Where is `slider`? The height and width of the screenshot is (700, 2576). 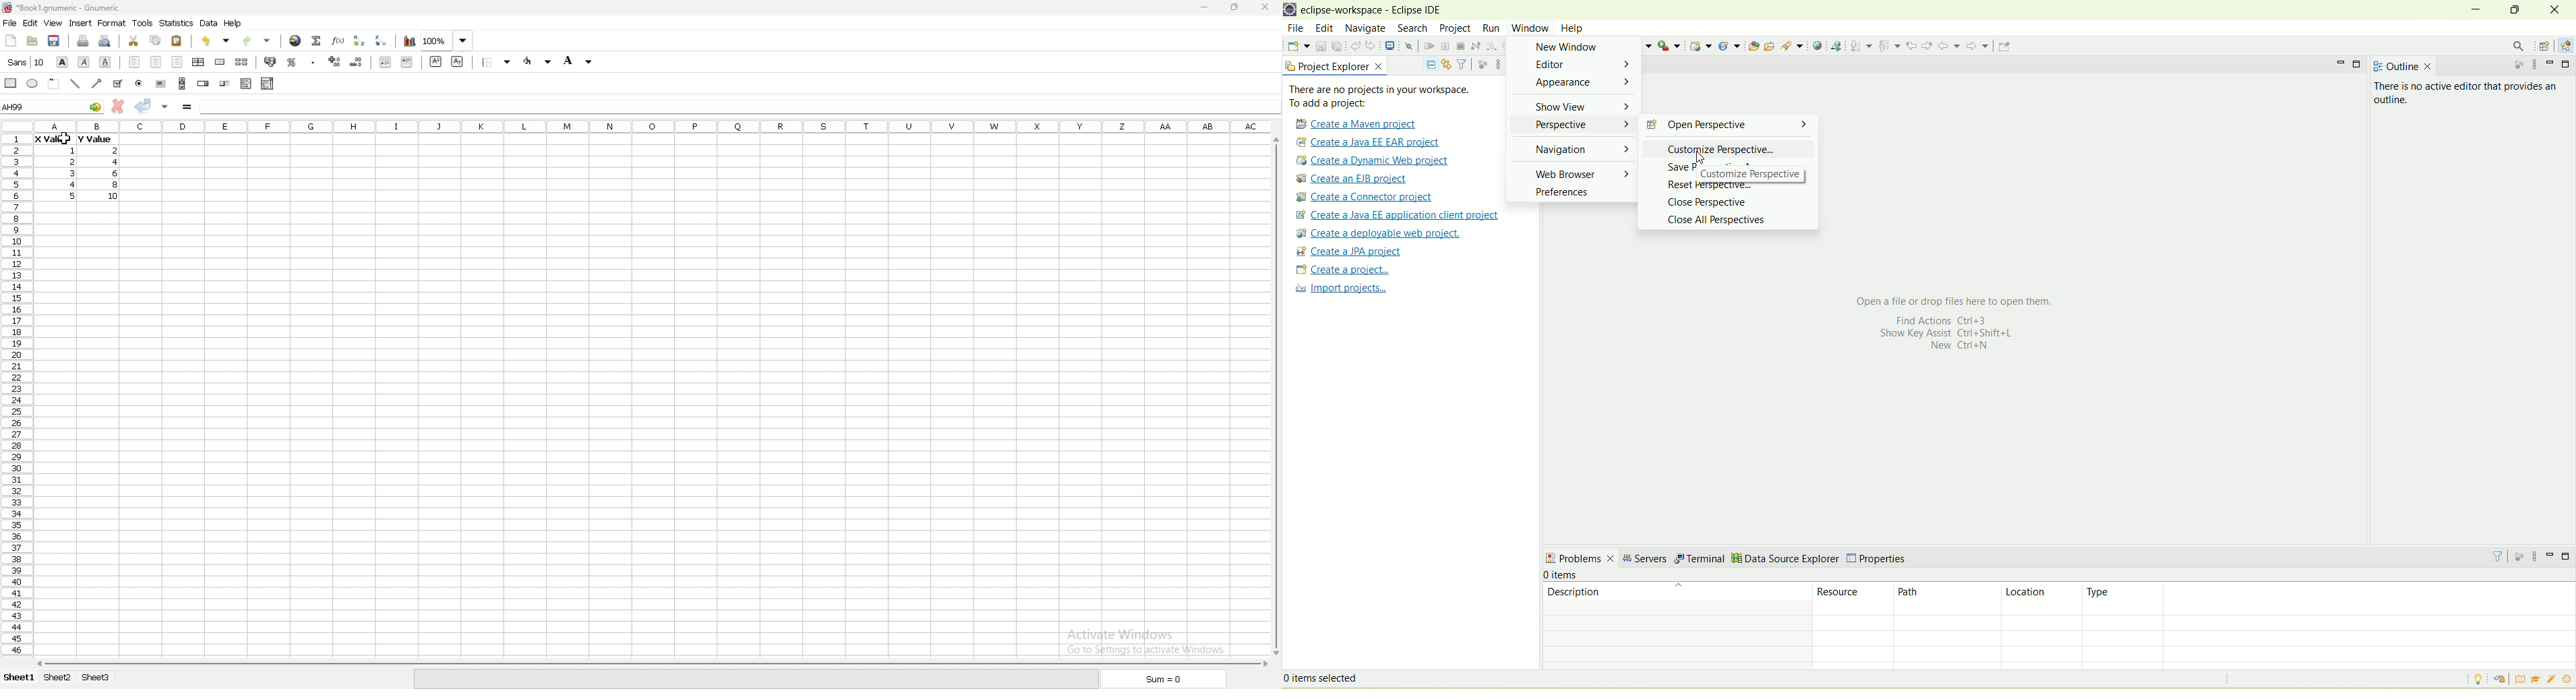 slider is located at coordinates (226, 83).